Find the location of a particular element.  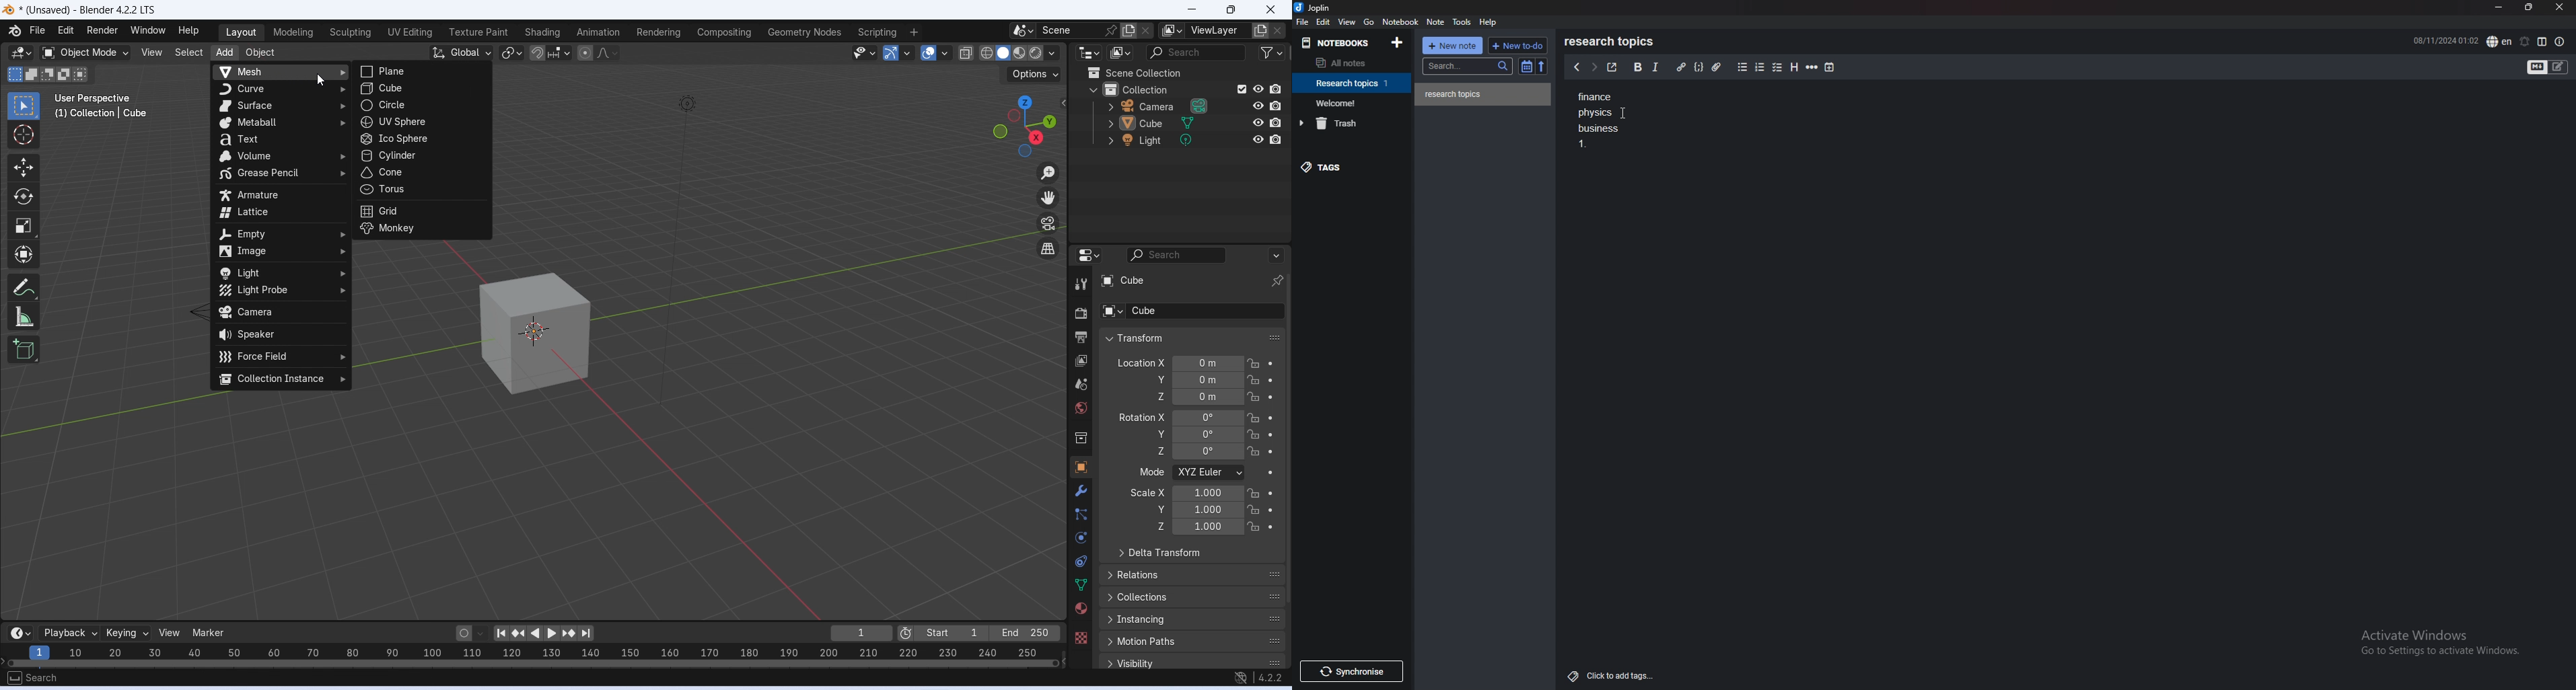

numbered list is located at coordinates (1761, 68).